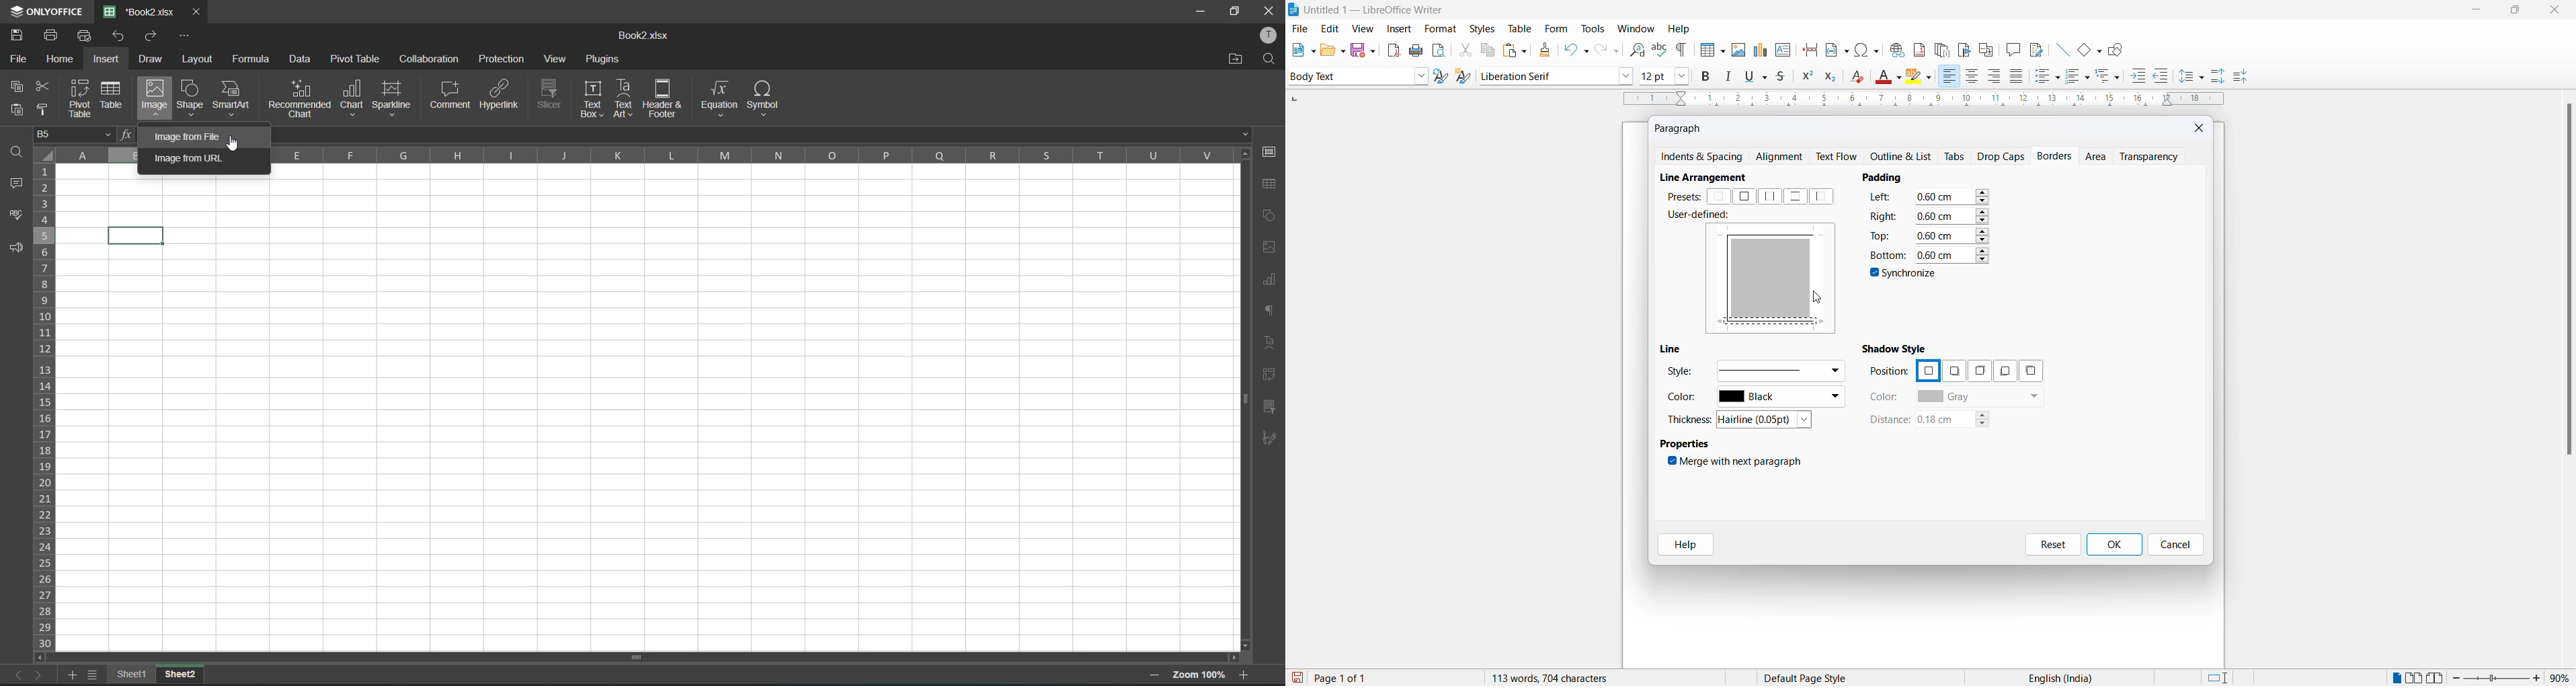 The height and width of the screenshot is (700, 2576). I want to click on font name options, so click(1626, 75).